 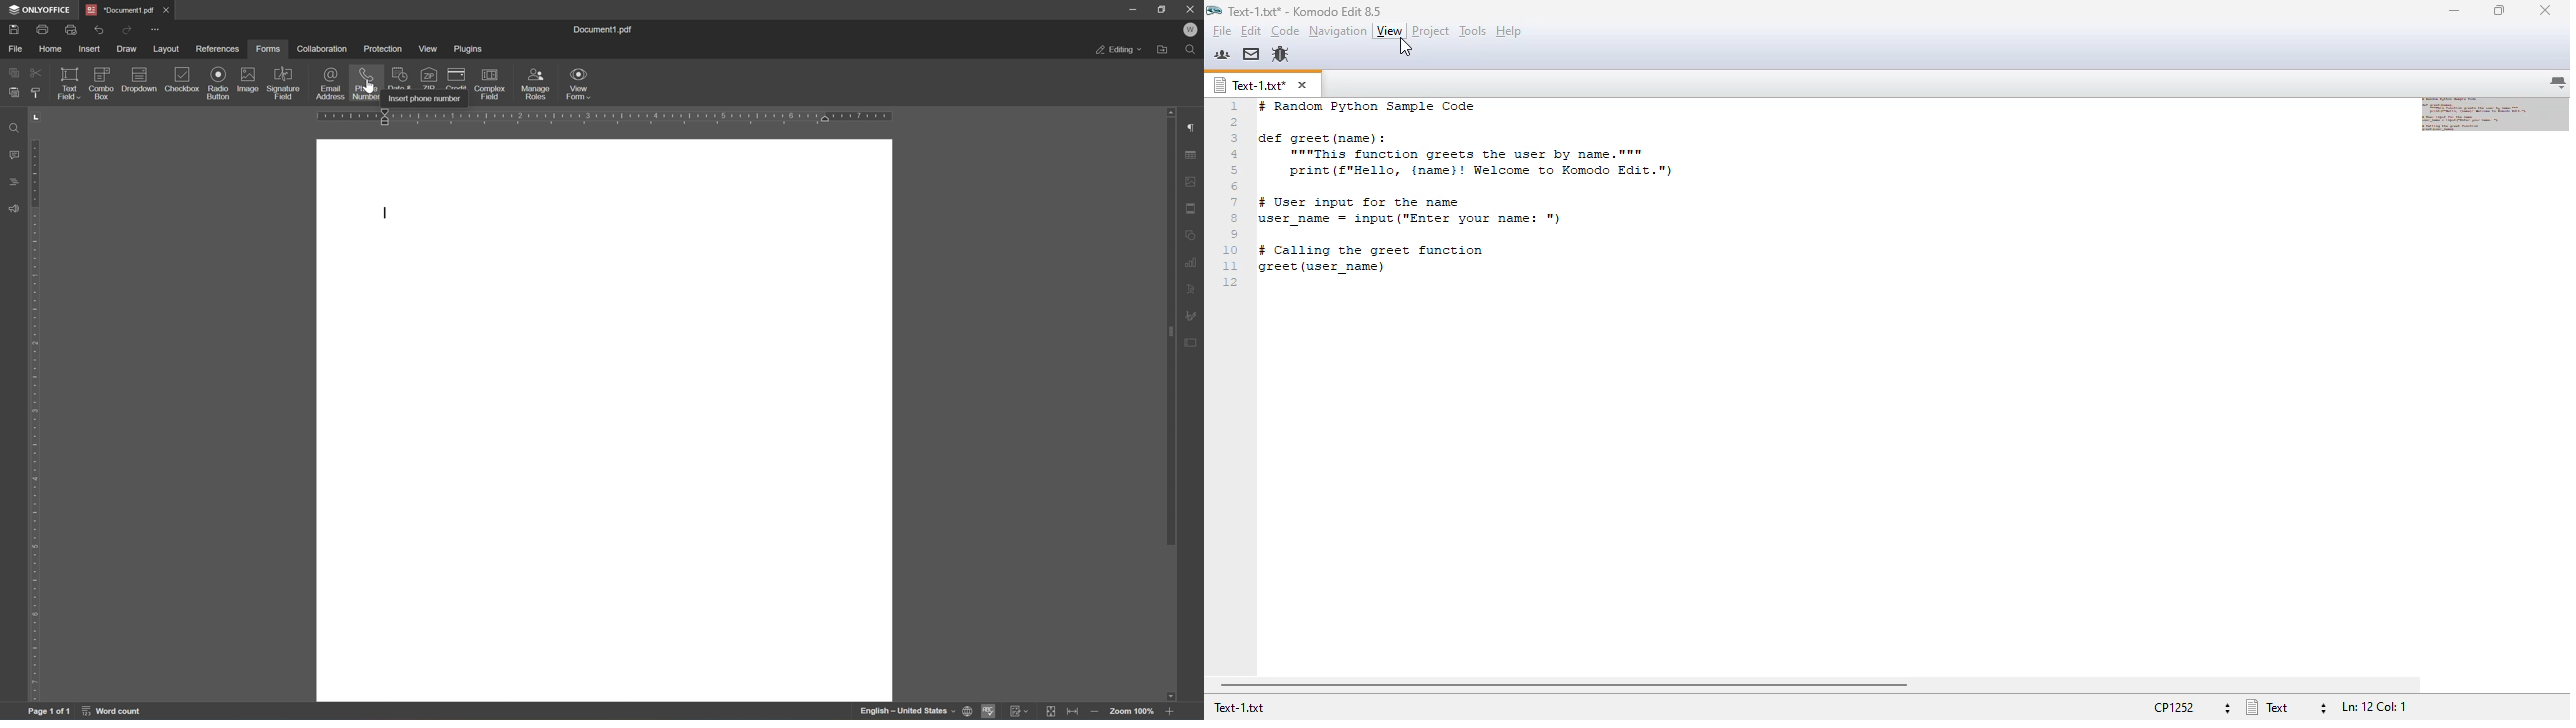 I want to click on edit, so click(x=1252, y=30).